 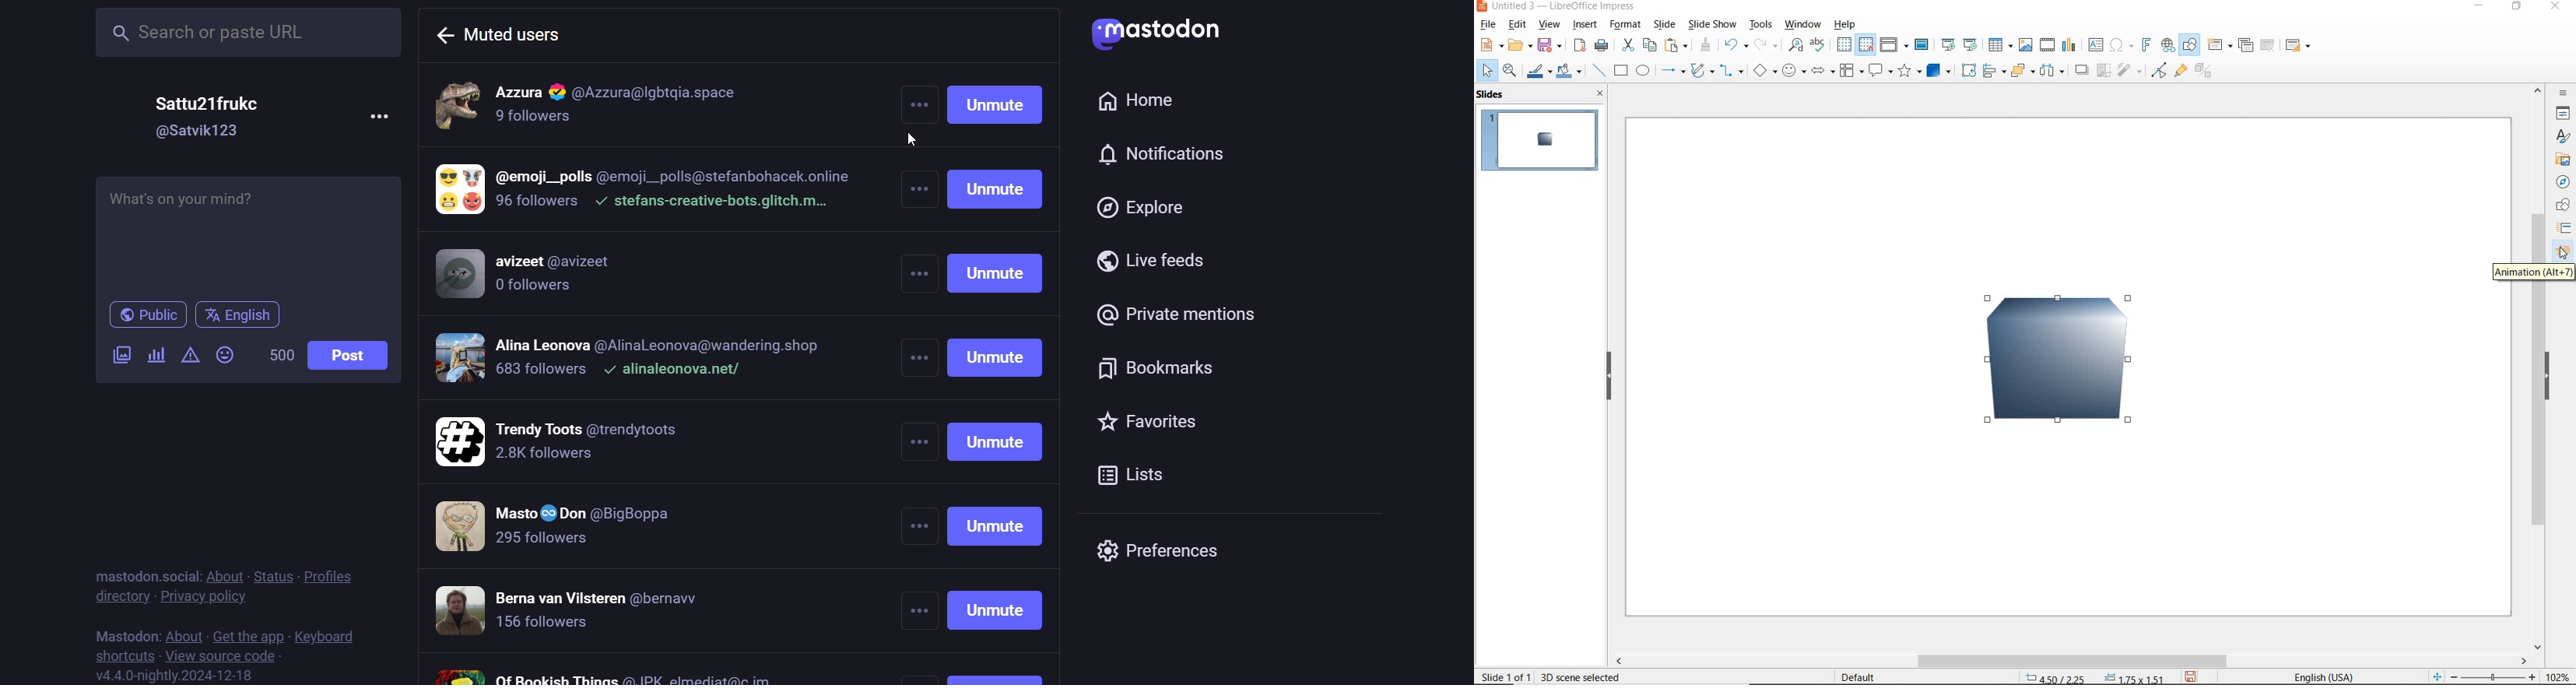 I want to click on live feed, so click(x=1153, y=260).